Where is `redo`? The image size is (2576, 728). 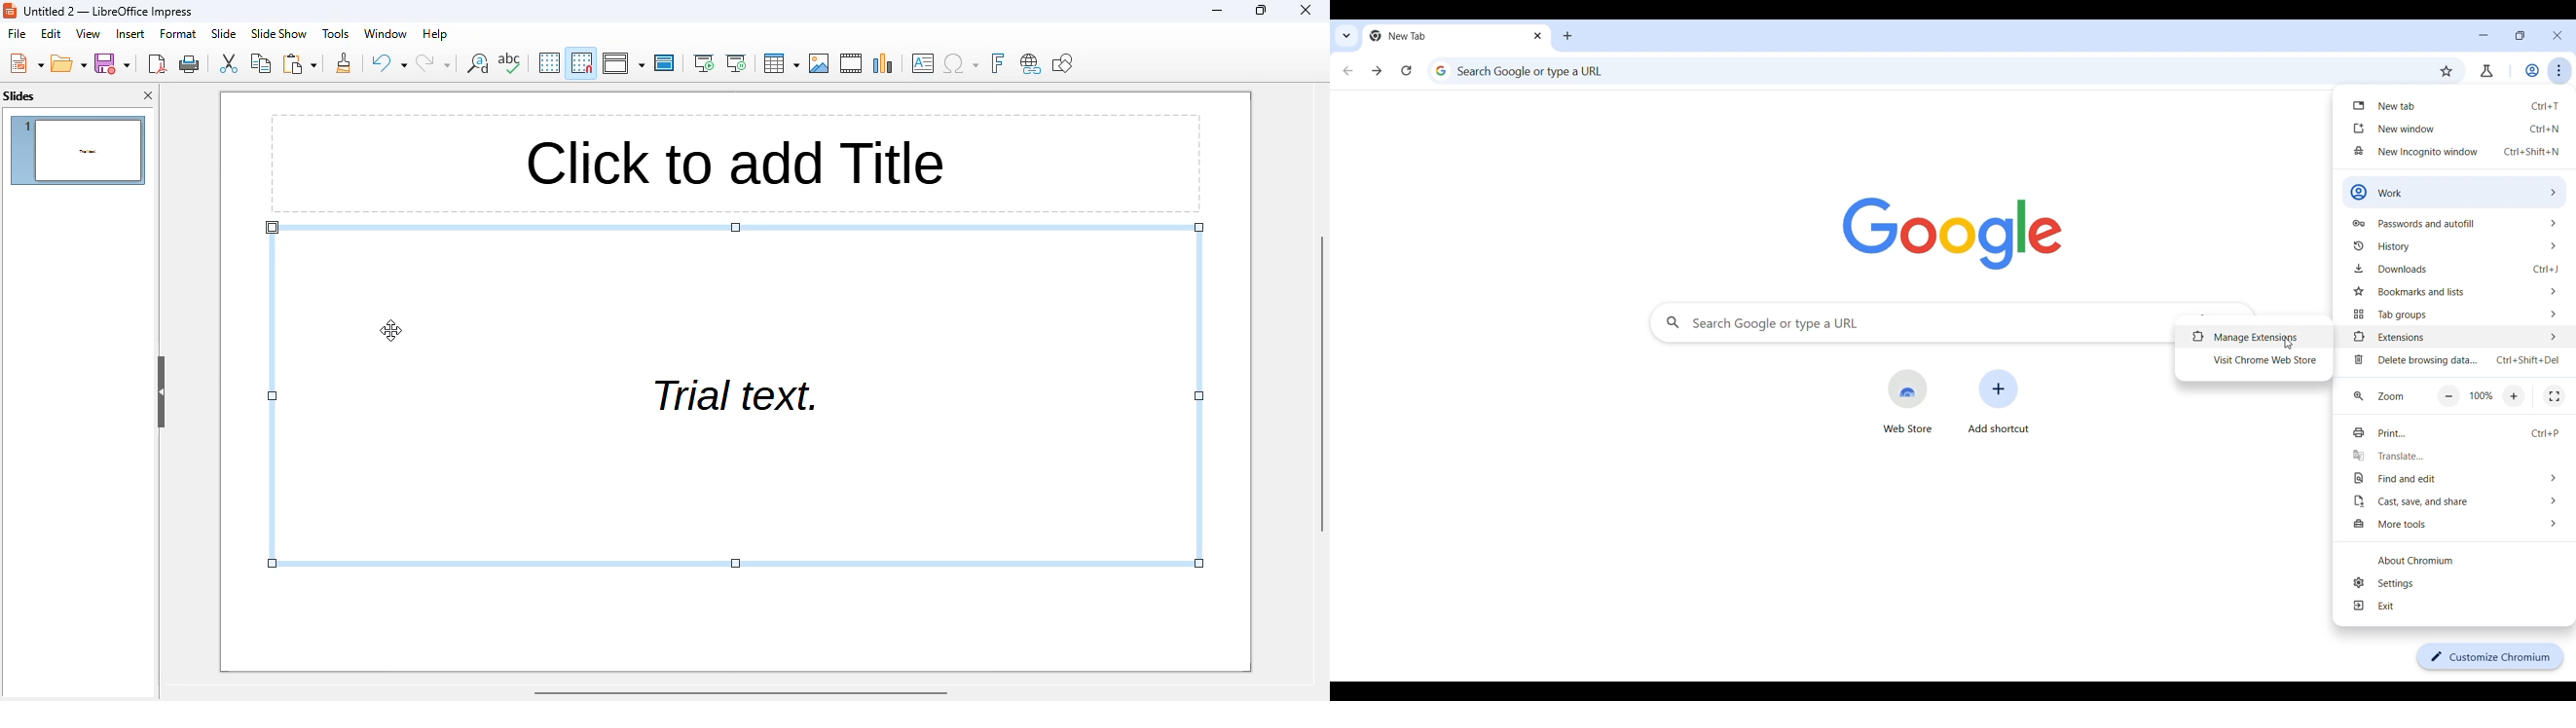 redo is located at coordinates (433, 63).